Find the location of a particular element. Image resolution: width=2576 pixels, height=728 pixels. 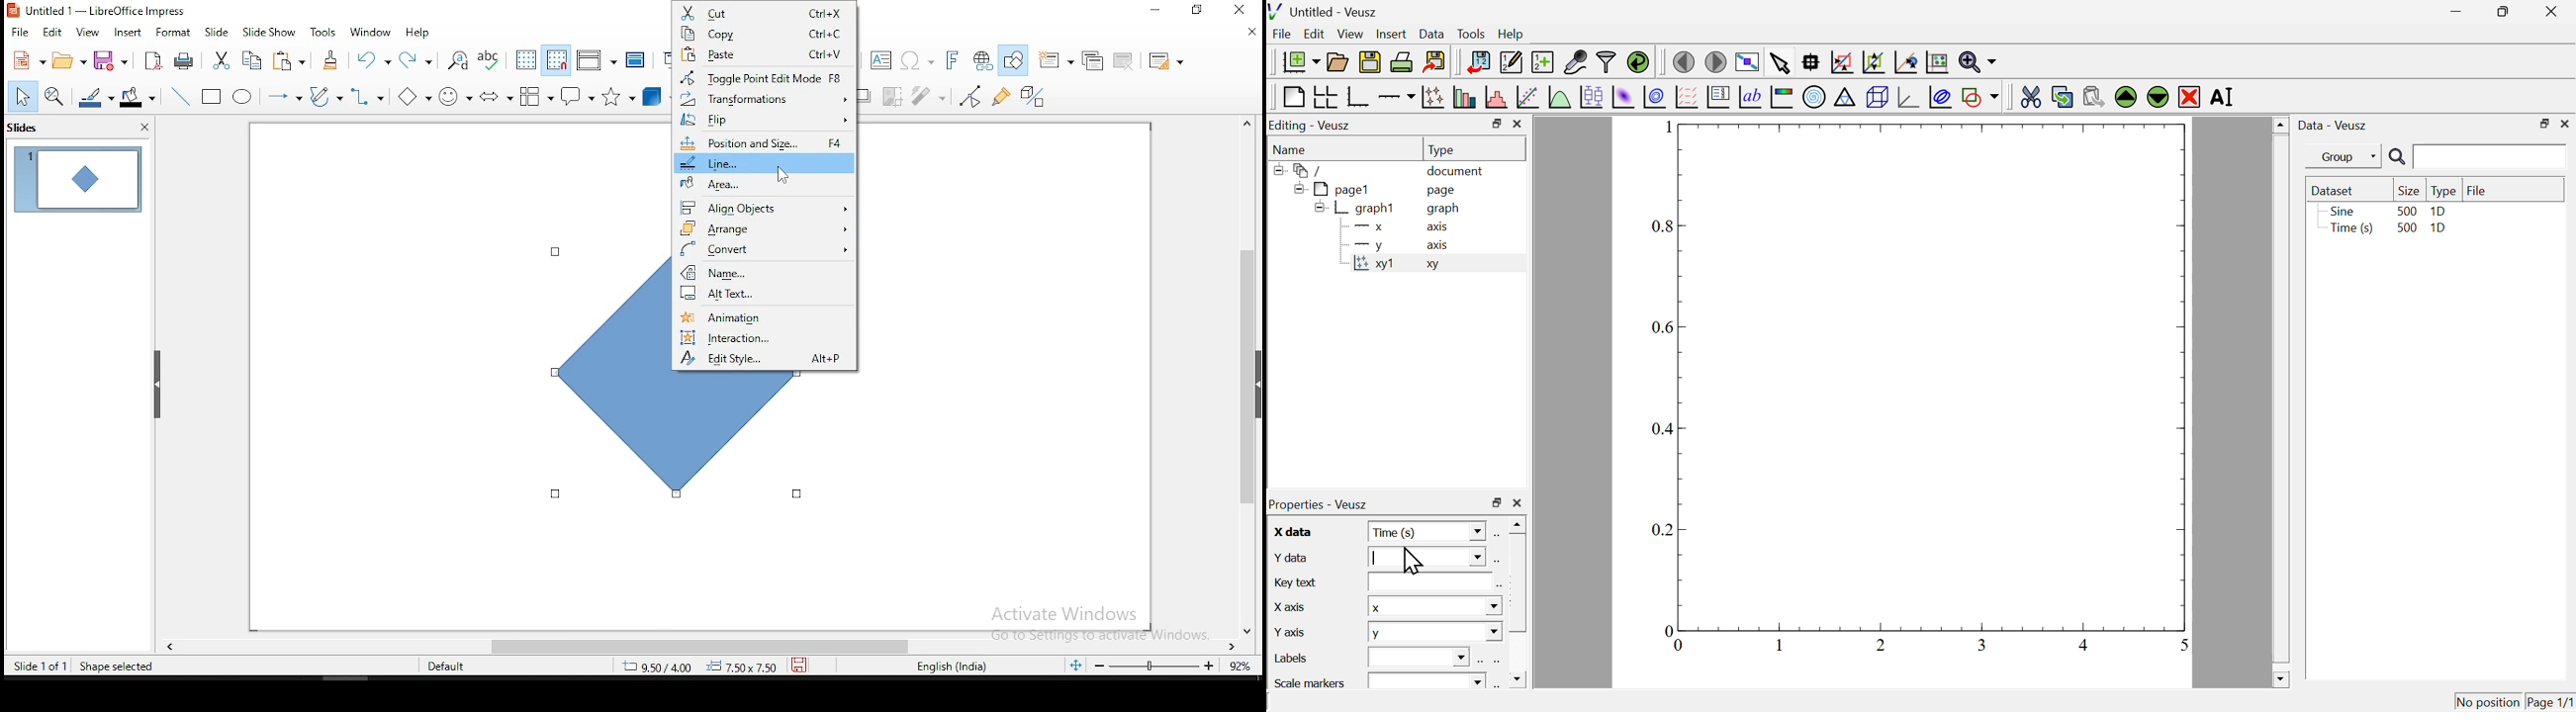

close window is located at coordinates (1242, 10).